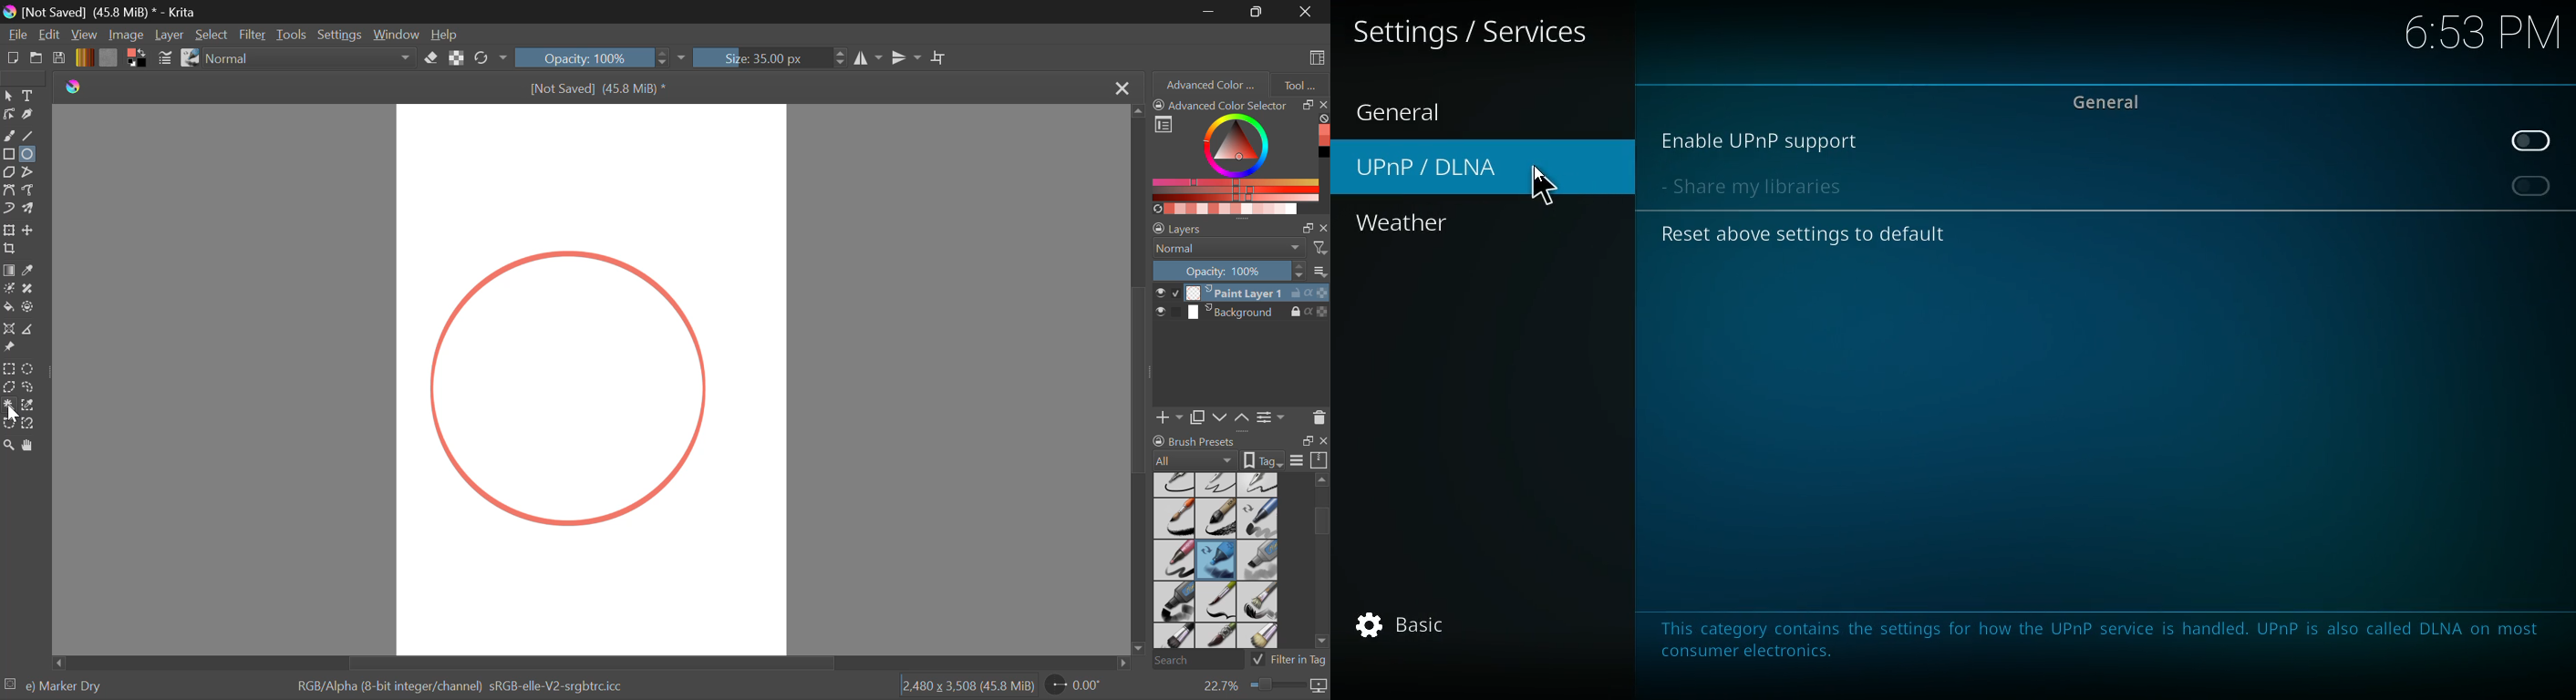  I want to click on Share Libraries, so click(2105, 187).